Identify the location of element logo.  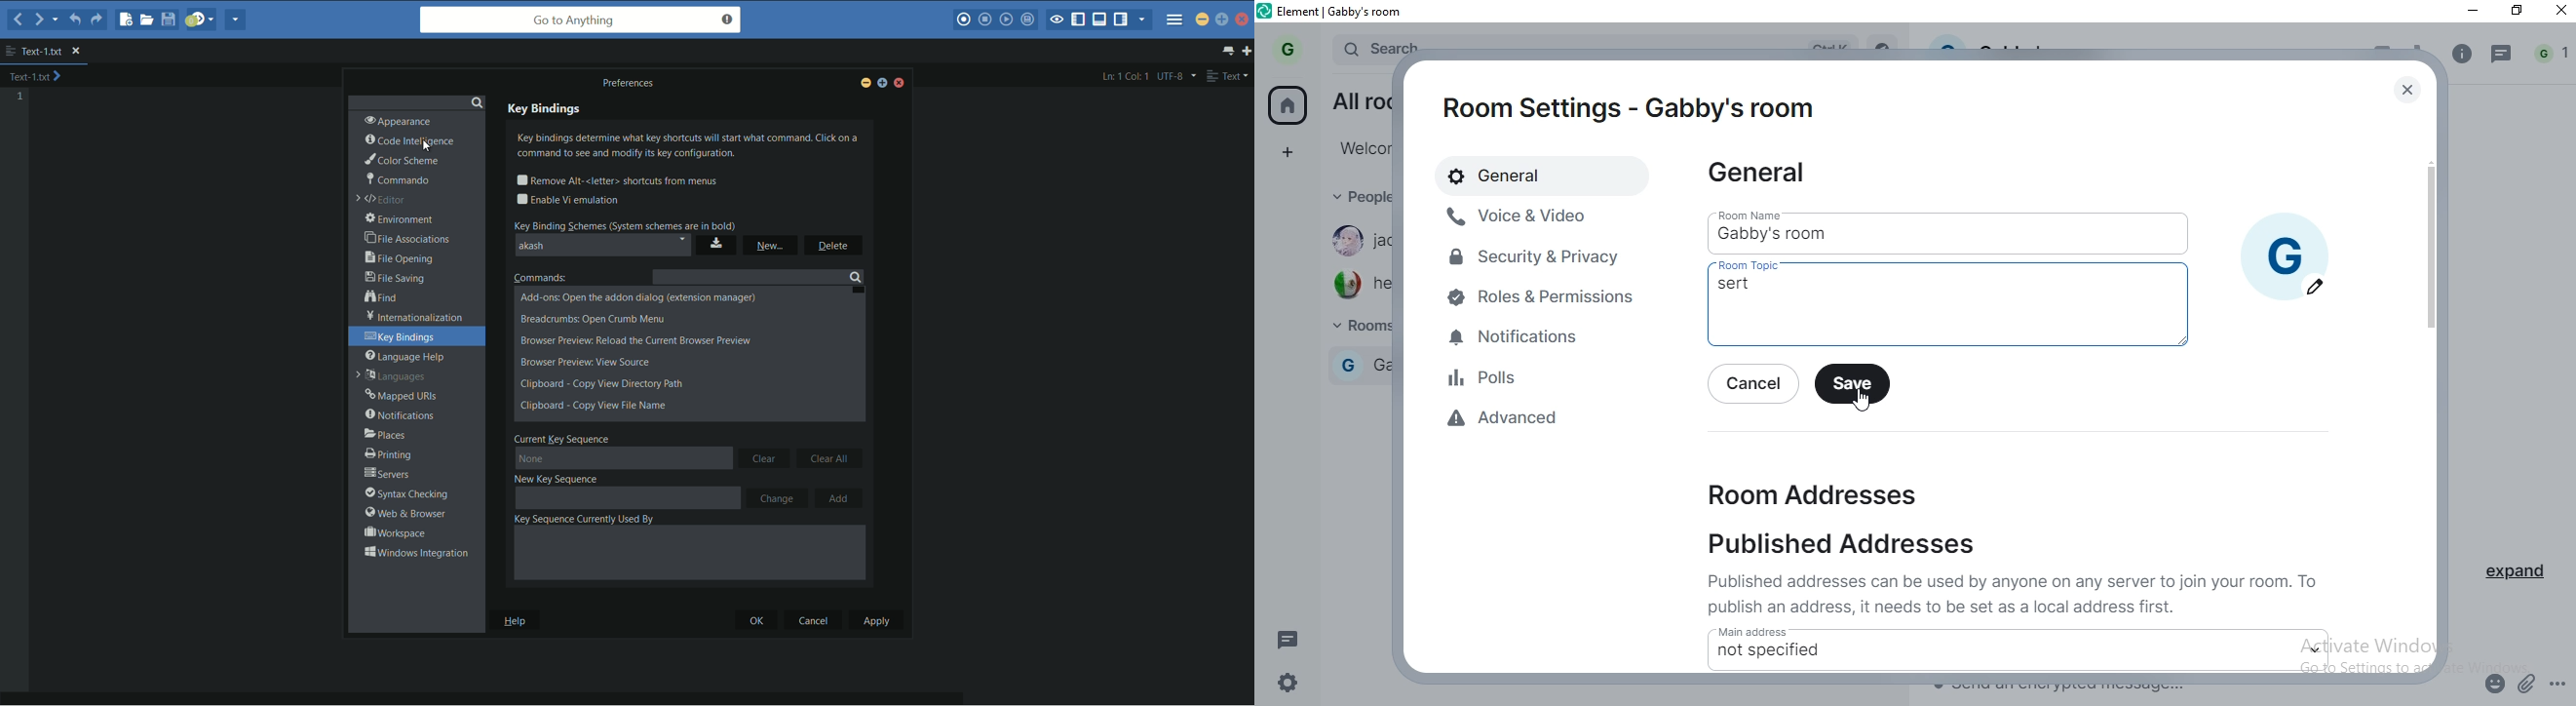
(1267, 13).